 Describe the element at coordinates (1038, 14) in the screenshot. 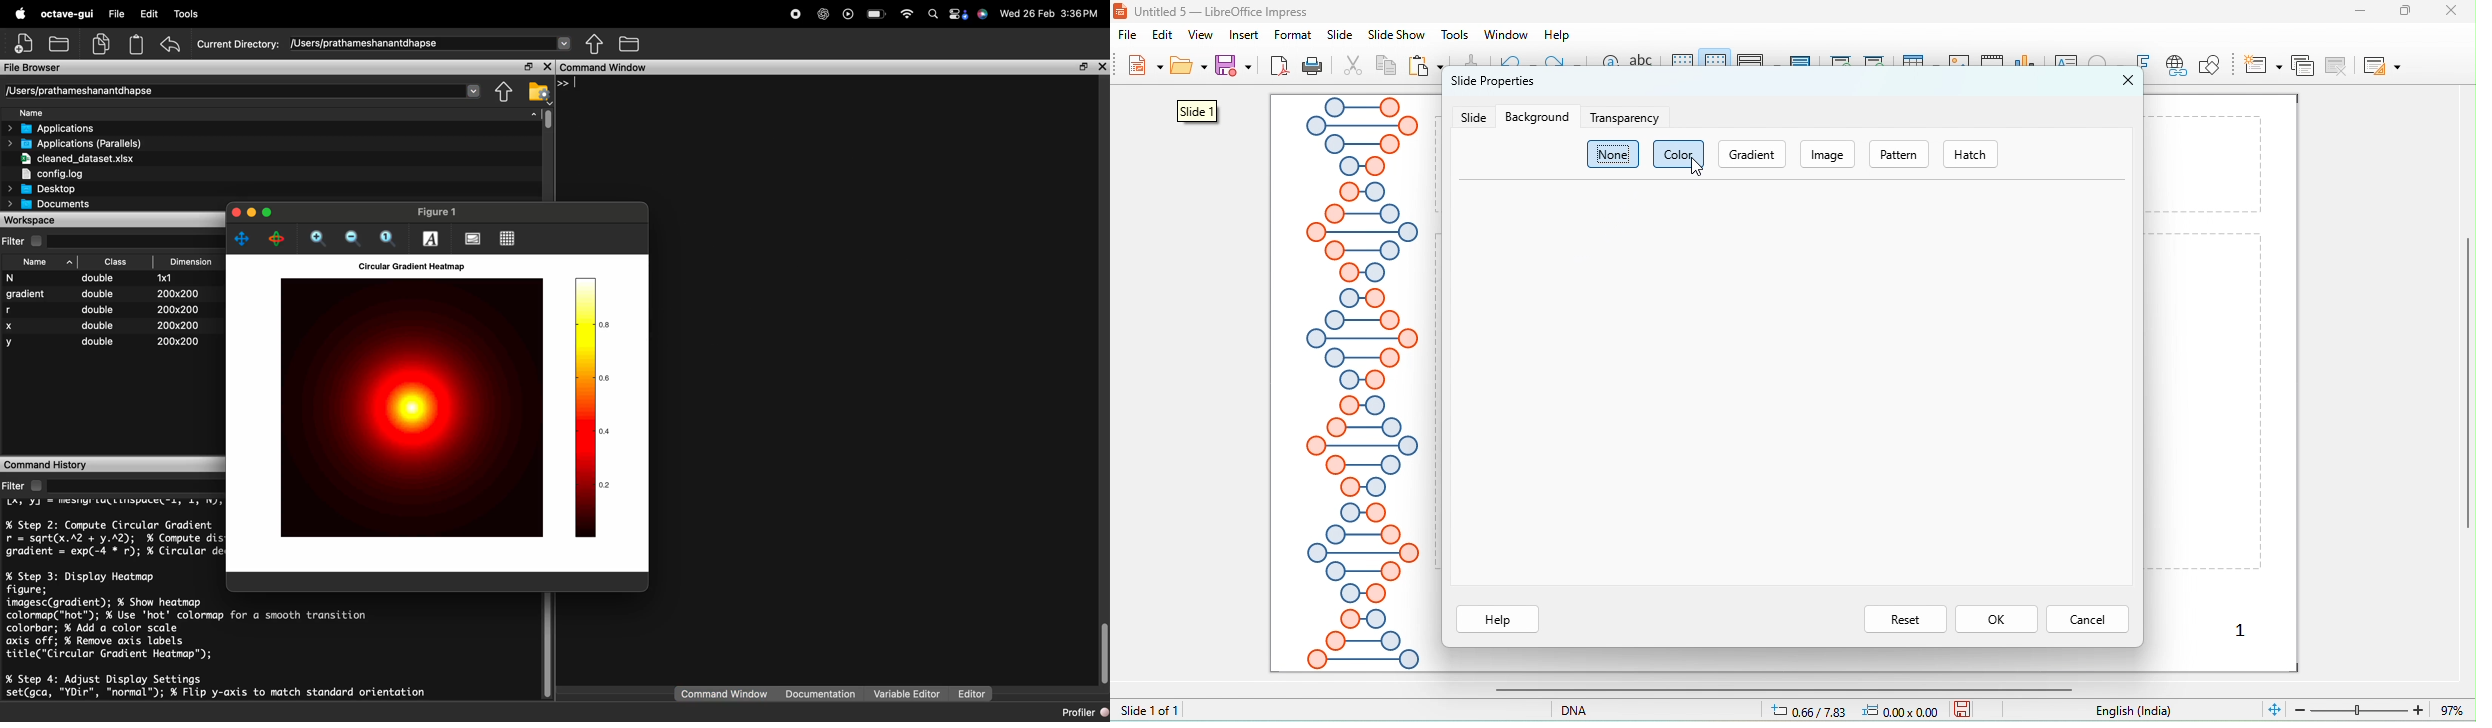

I see `26 Feb` at that location.